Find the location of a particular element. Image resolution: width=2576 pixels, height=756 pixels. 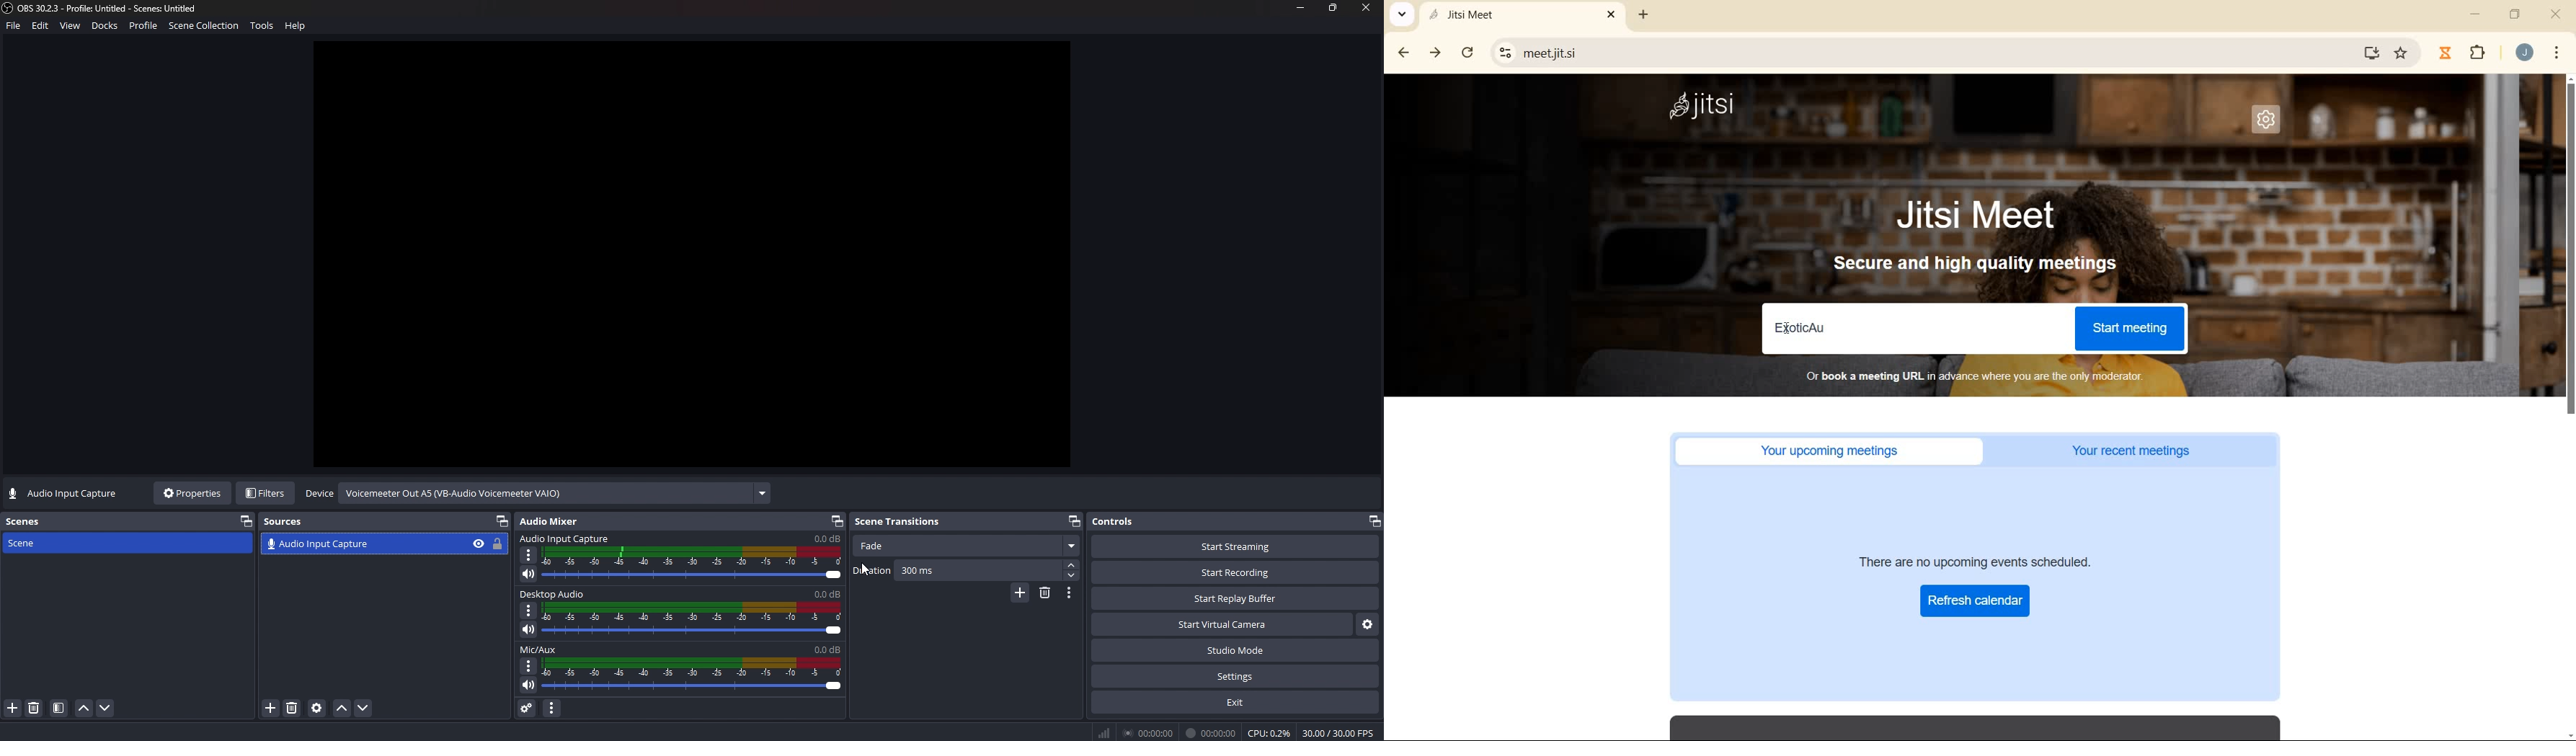

mic/aux is located at coordinates (541, 595).